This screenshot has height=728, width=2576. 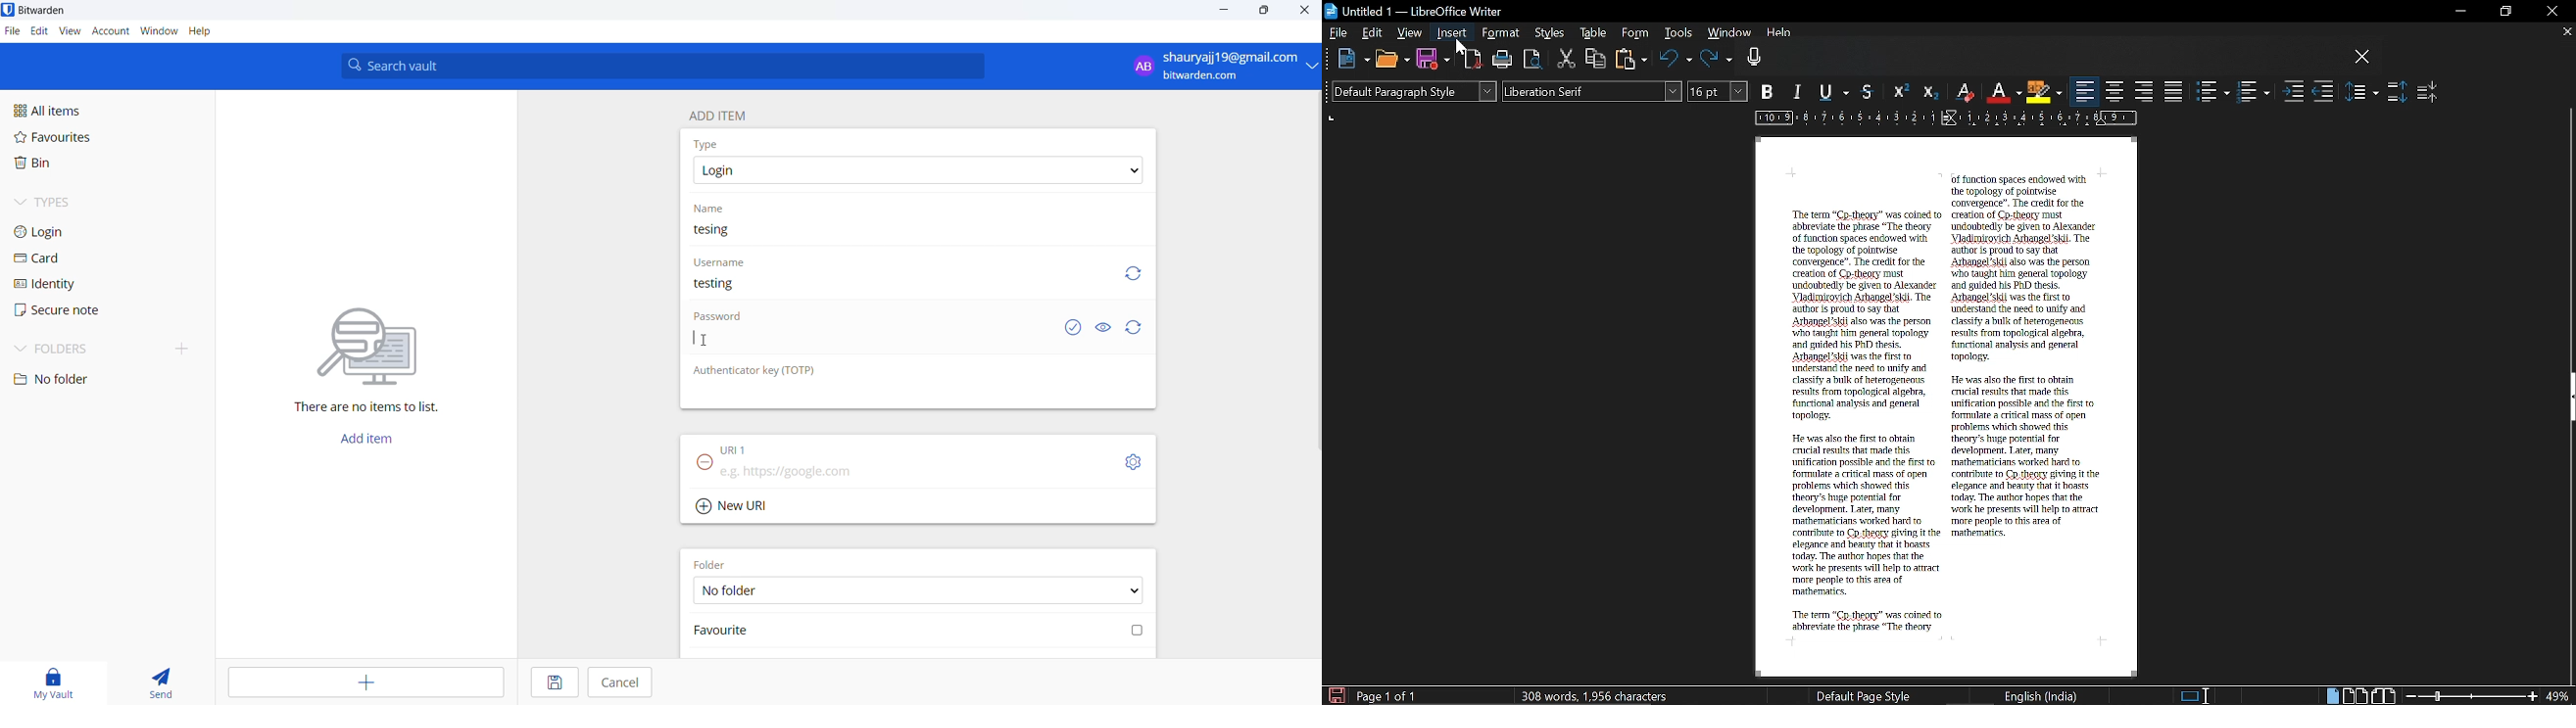 What do you see at coordinates (77, 284) in the screenshot?
I see `identity` at bounding box center [77, 284].